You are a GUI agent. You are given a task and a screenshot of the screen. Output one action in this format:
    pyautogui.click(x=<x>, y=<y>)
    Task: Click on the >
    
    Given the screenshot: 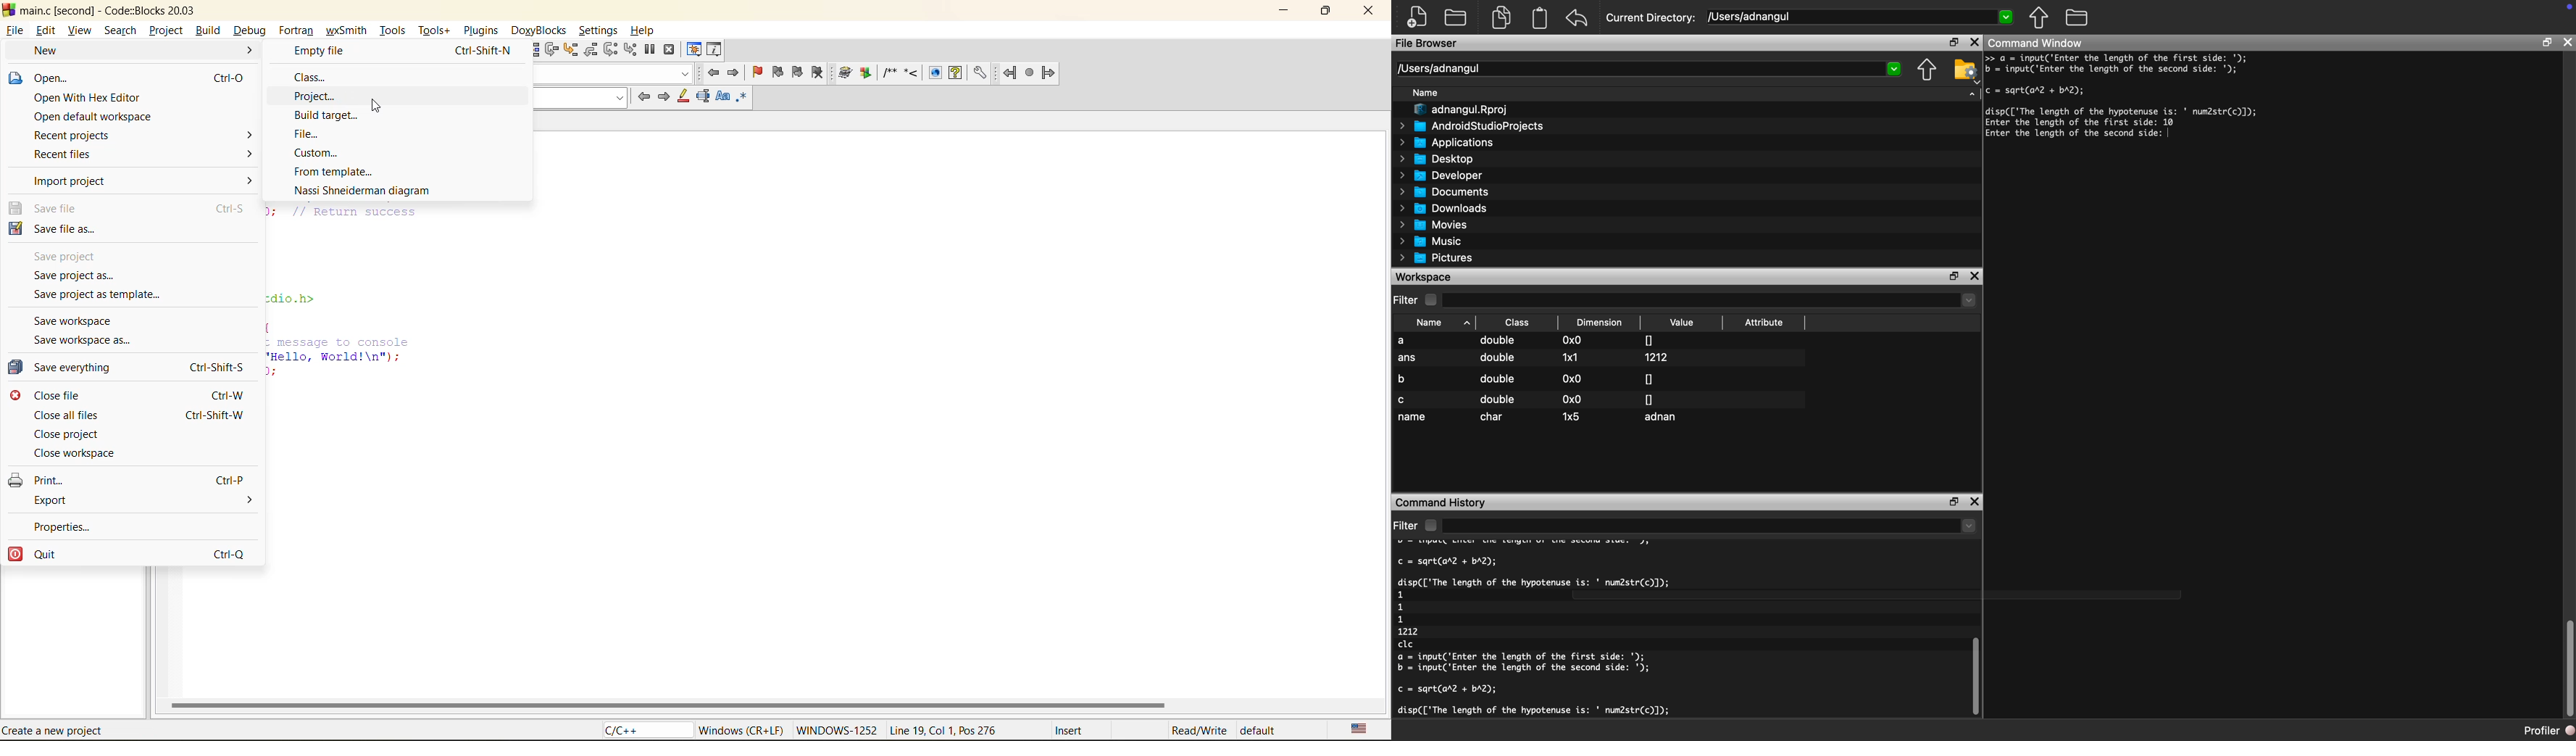 What is the action you would take?
    pyautogui.click(x=250, y=179)
    